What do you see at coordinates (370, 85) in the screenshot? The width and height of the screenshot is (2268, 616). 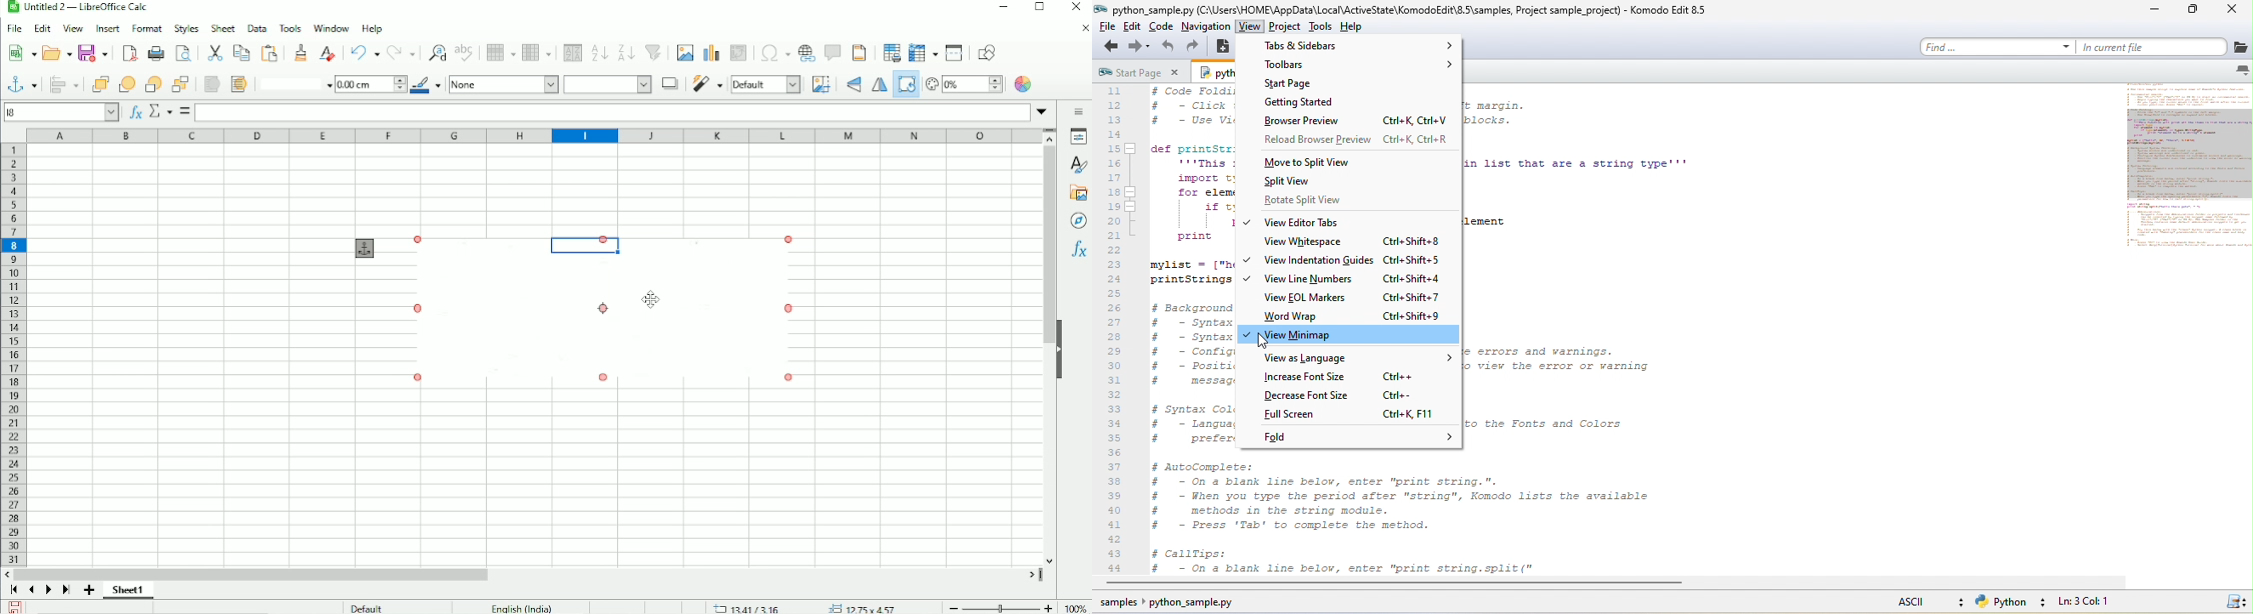 I see `1.00 cm` at bounding box center [370, 85].